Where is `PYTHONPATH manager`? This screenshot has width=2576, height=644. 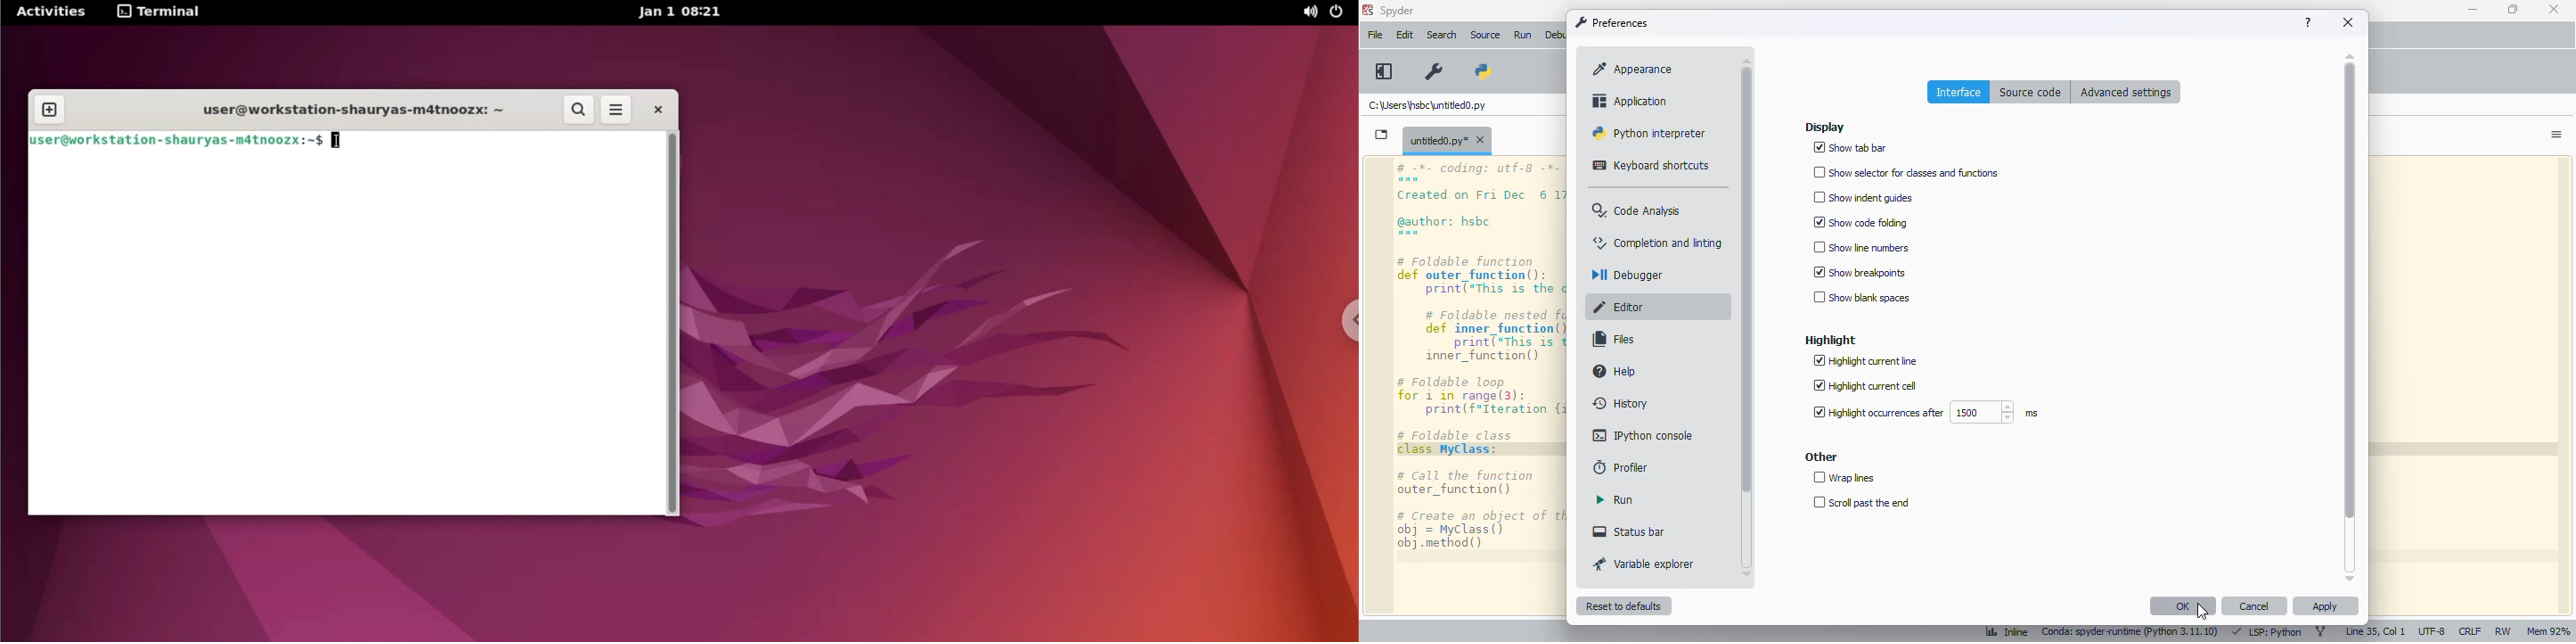
PYTHONPATH manager is located at coordinates (1482, 71).